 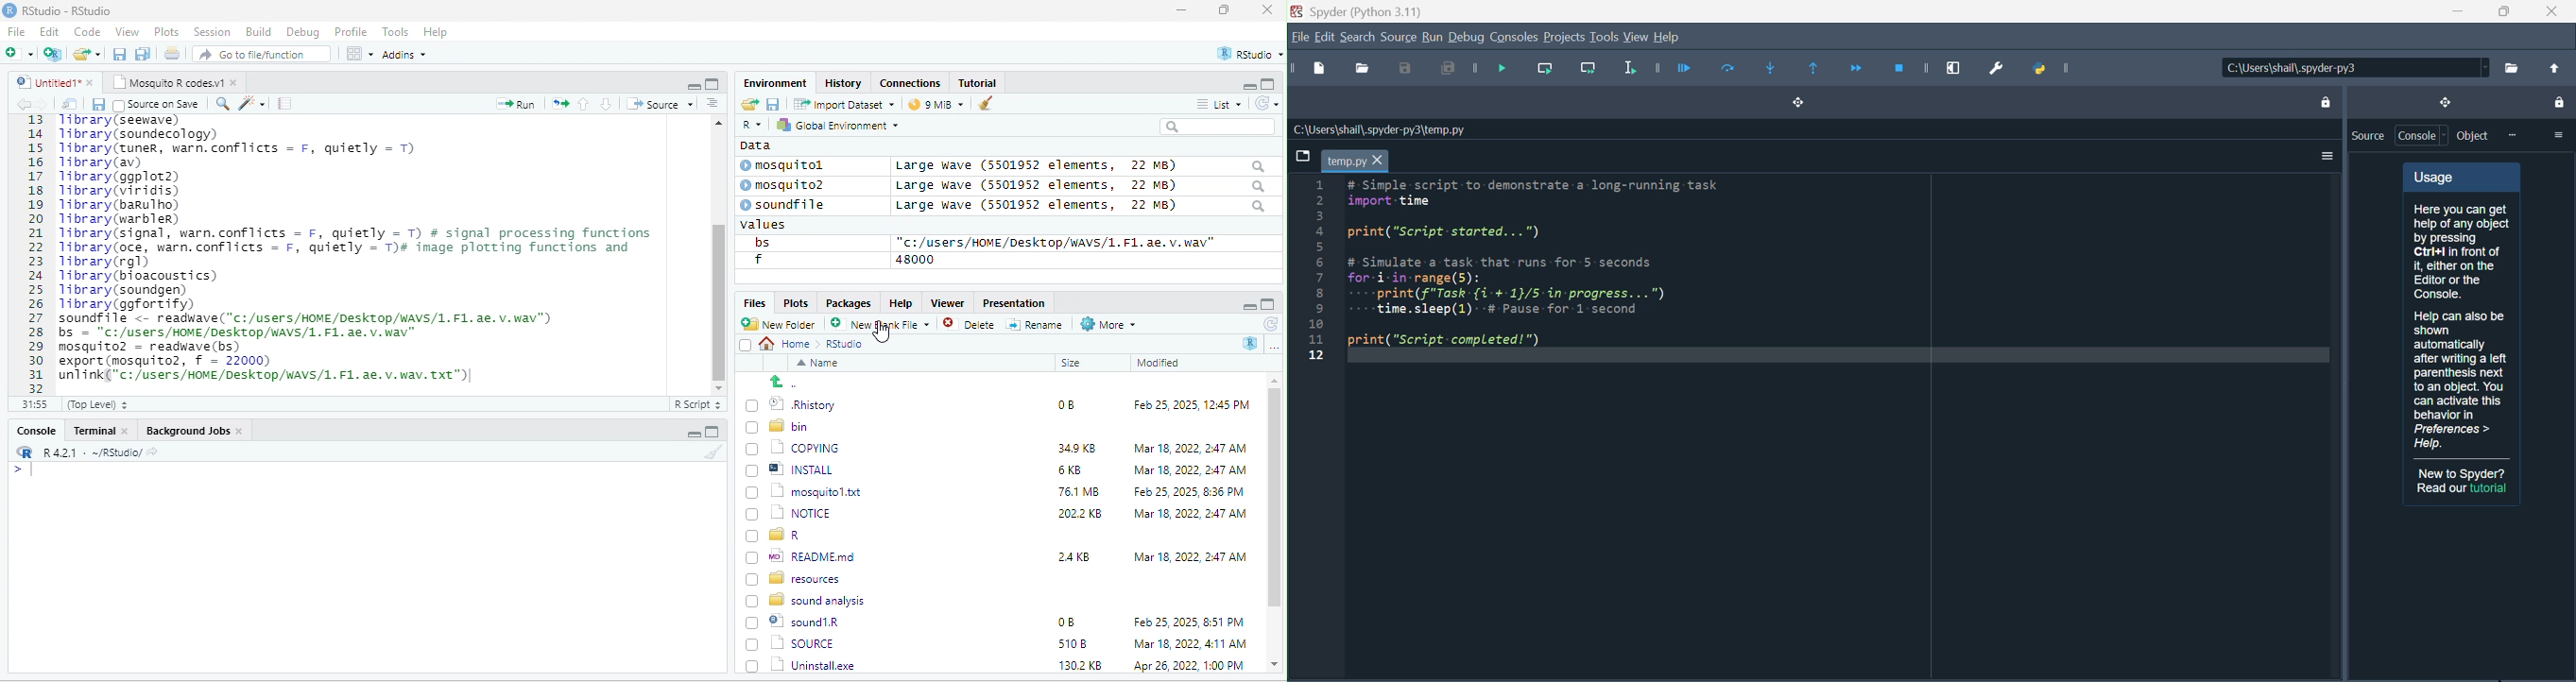 What do you see at coordinates (2441, 488) in the screenshot?
I see `Read our` at bounding box center [2441, 488].